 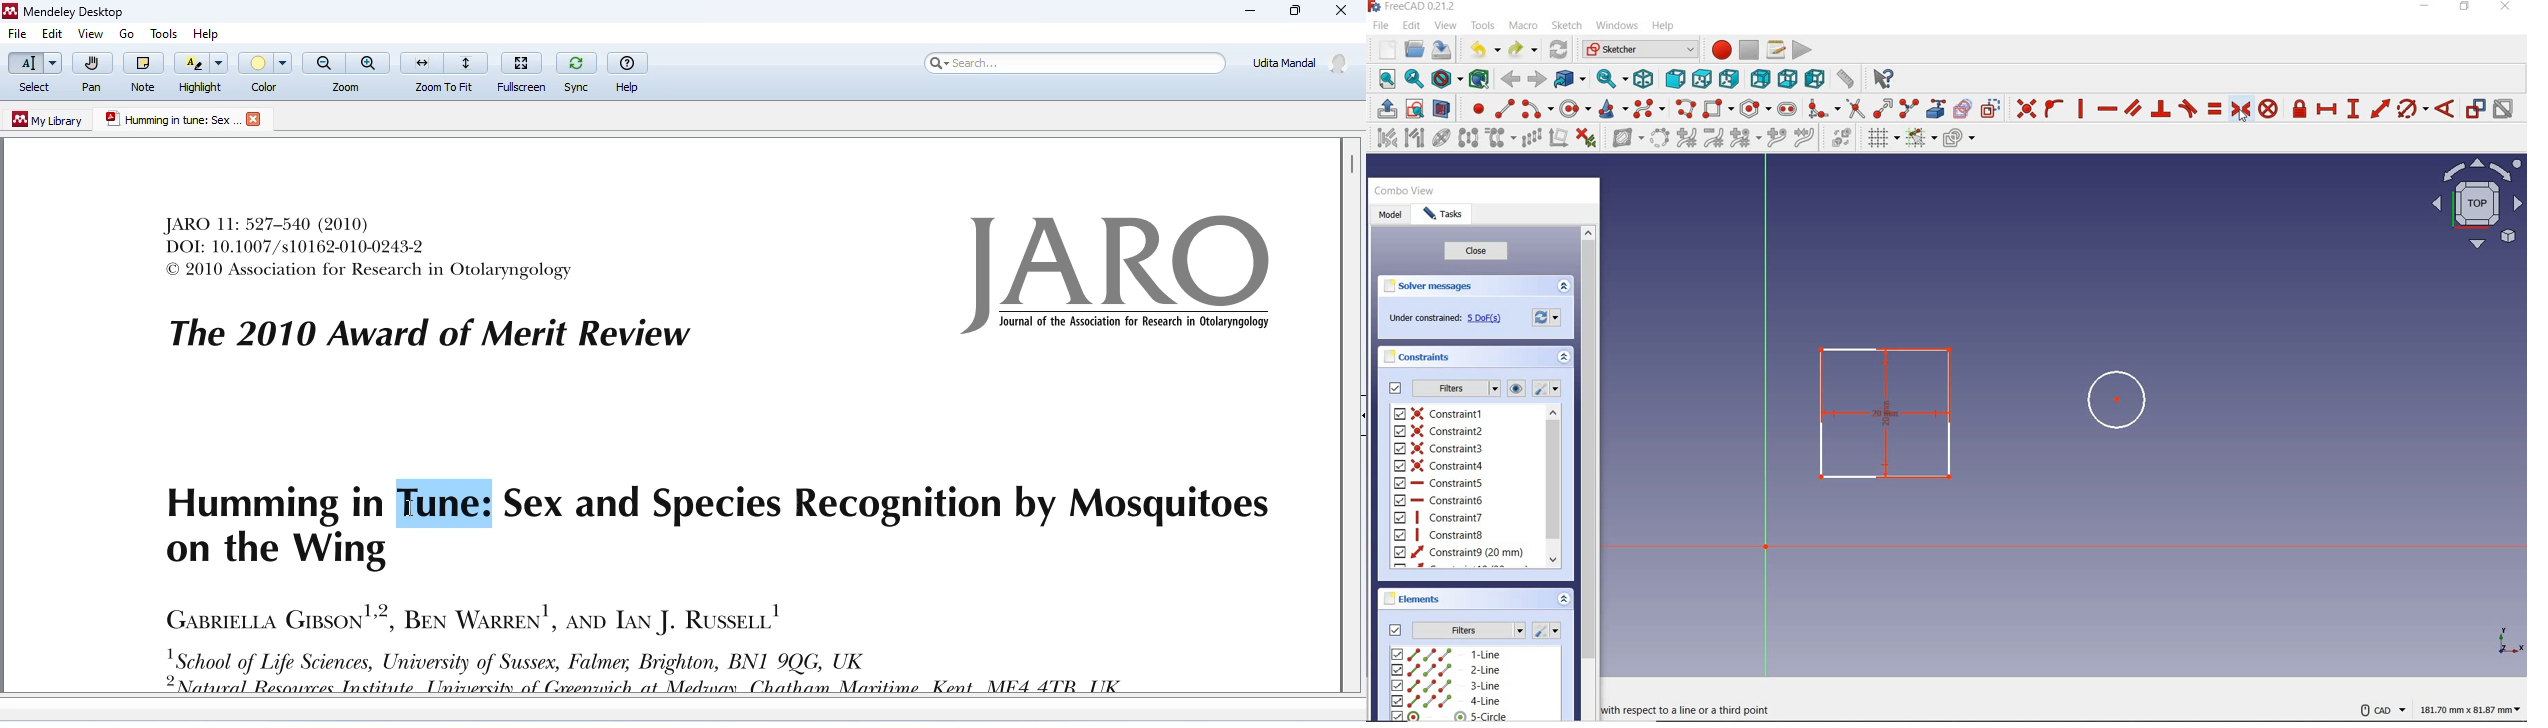 What do you see at coordinates (1640, 50) in the screenshot?
I see `Sketcher` at bounding box center [1640, 50].